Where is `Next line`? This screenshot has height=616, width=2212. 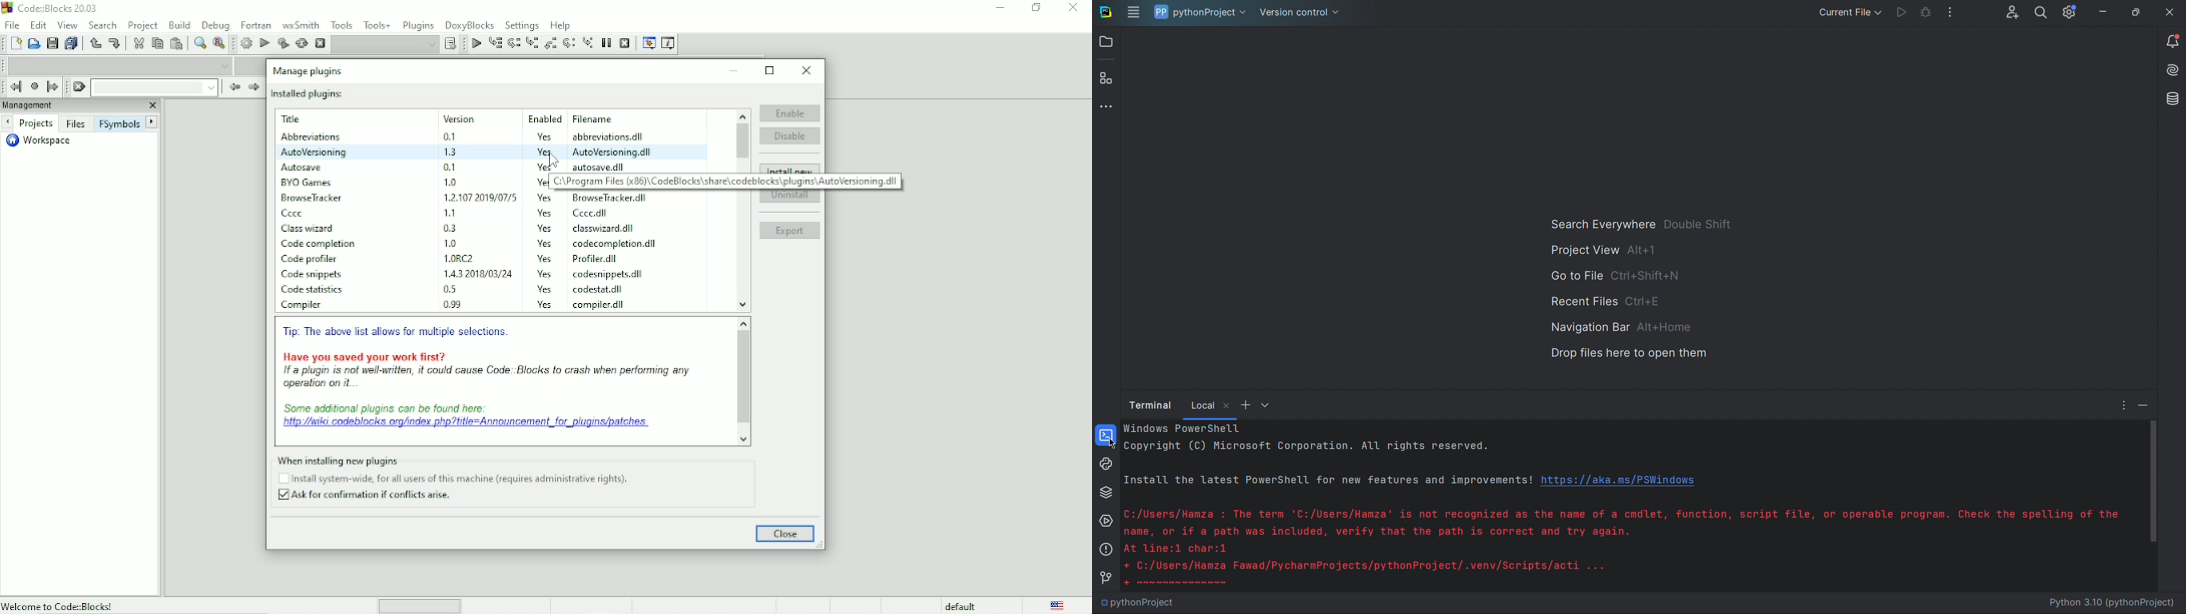
Next line is located at coordinates (515, 44).